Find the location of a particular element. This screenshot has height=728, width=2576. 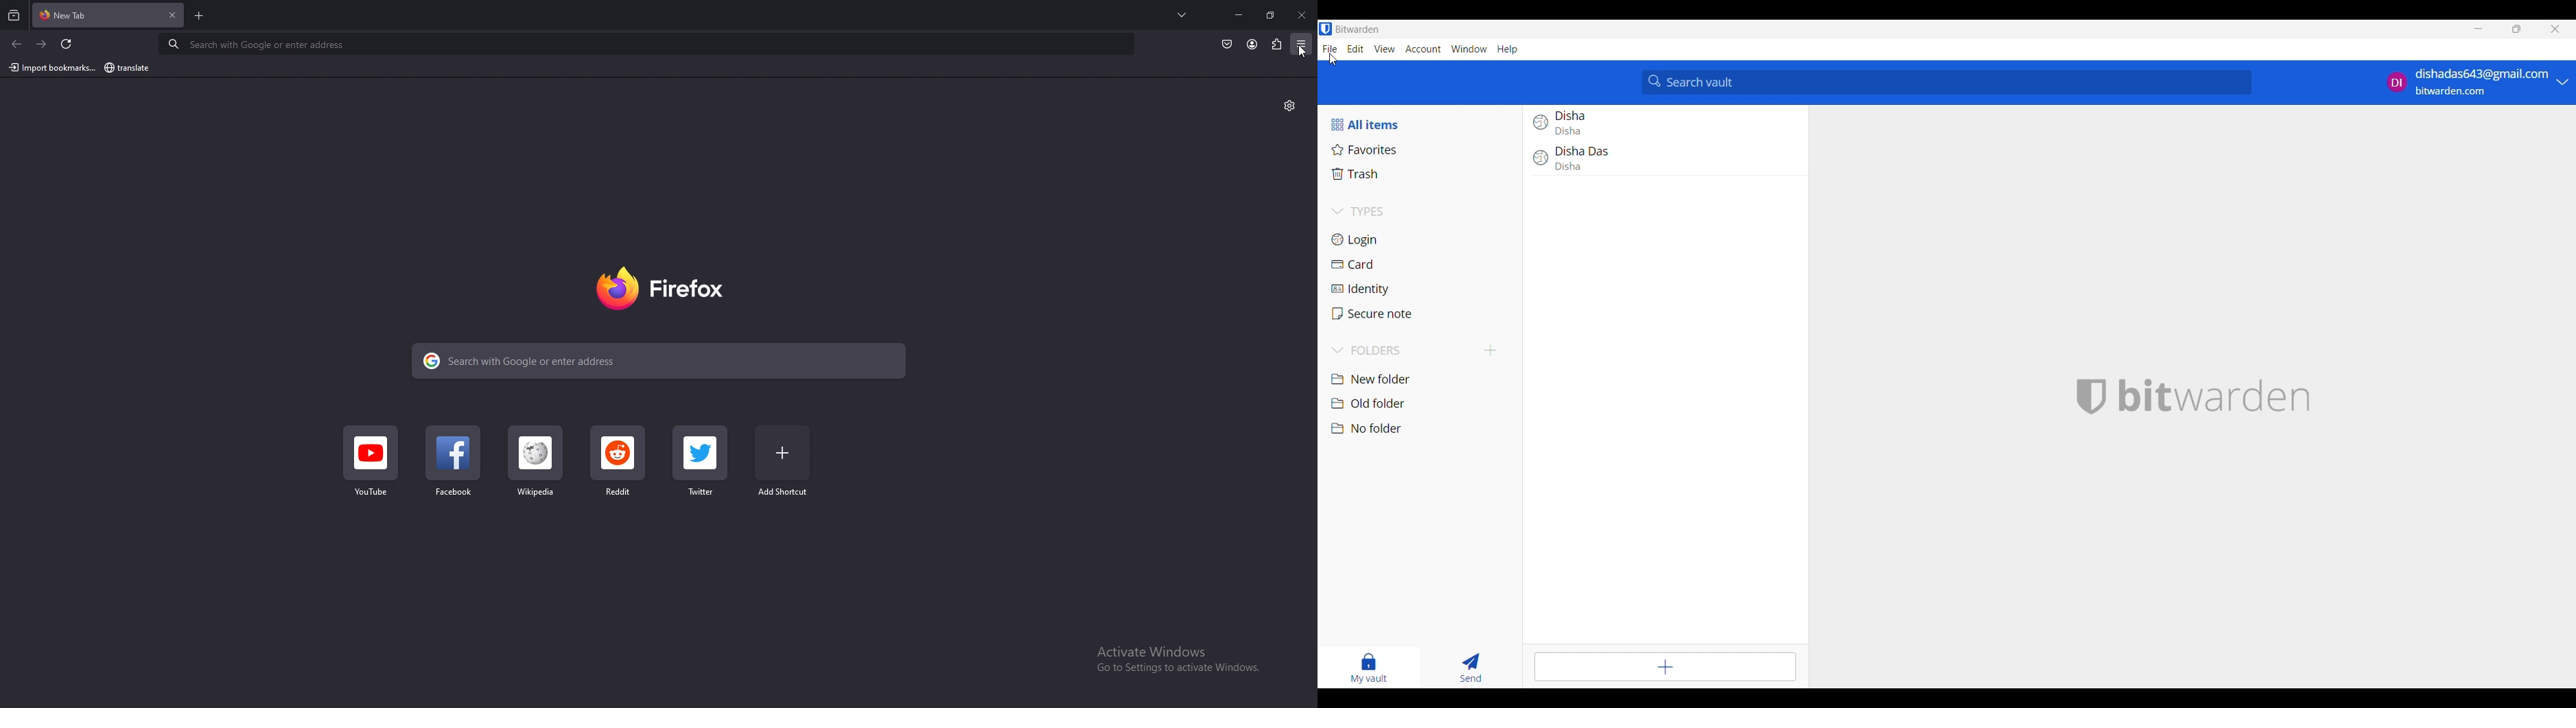

Help menu is located at coordinates (1508, 50).